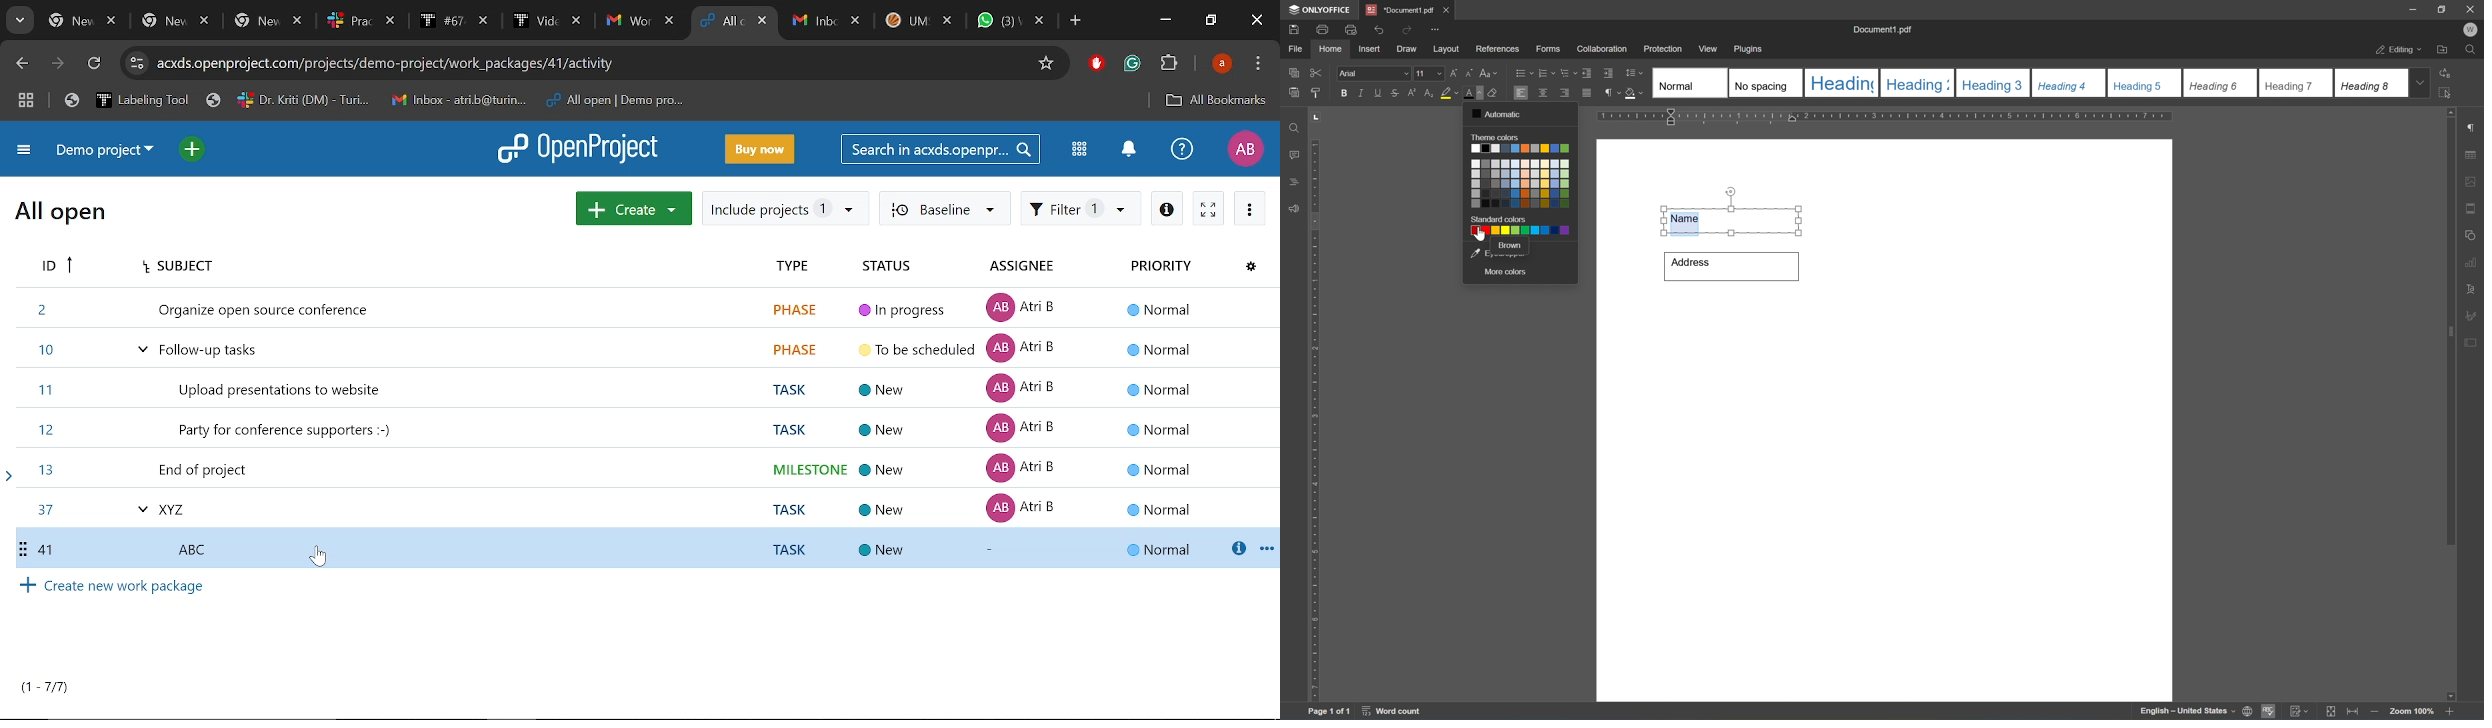 The height and width of the screenshot is (728, 2492). What do you see at coordinates (2189, 713) in the screenshot?
I see `english-united states` at bounding box center [2189, 713].